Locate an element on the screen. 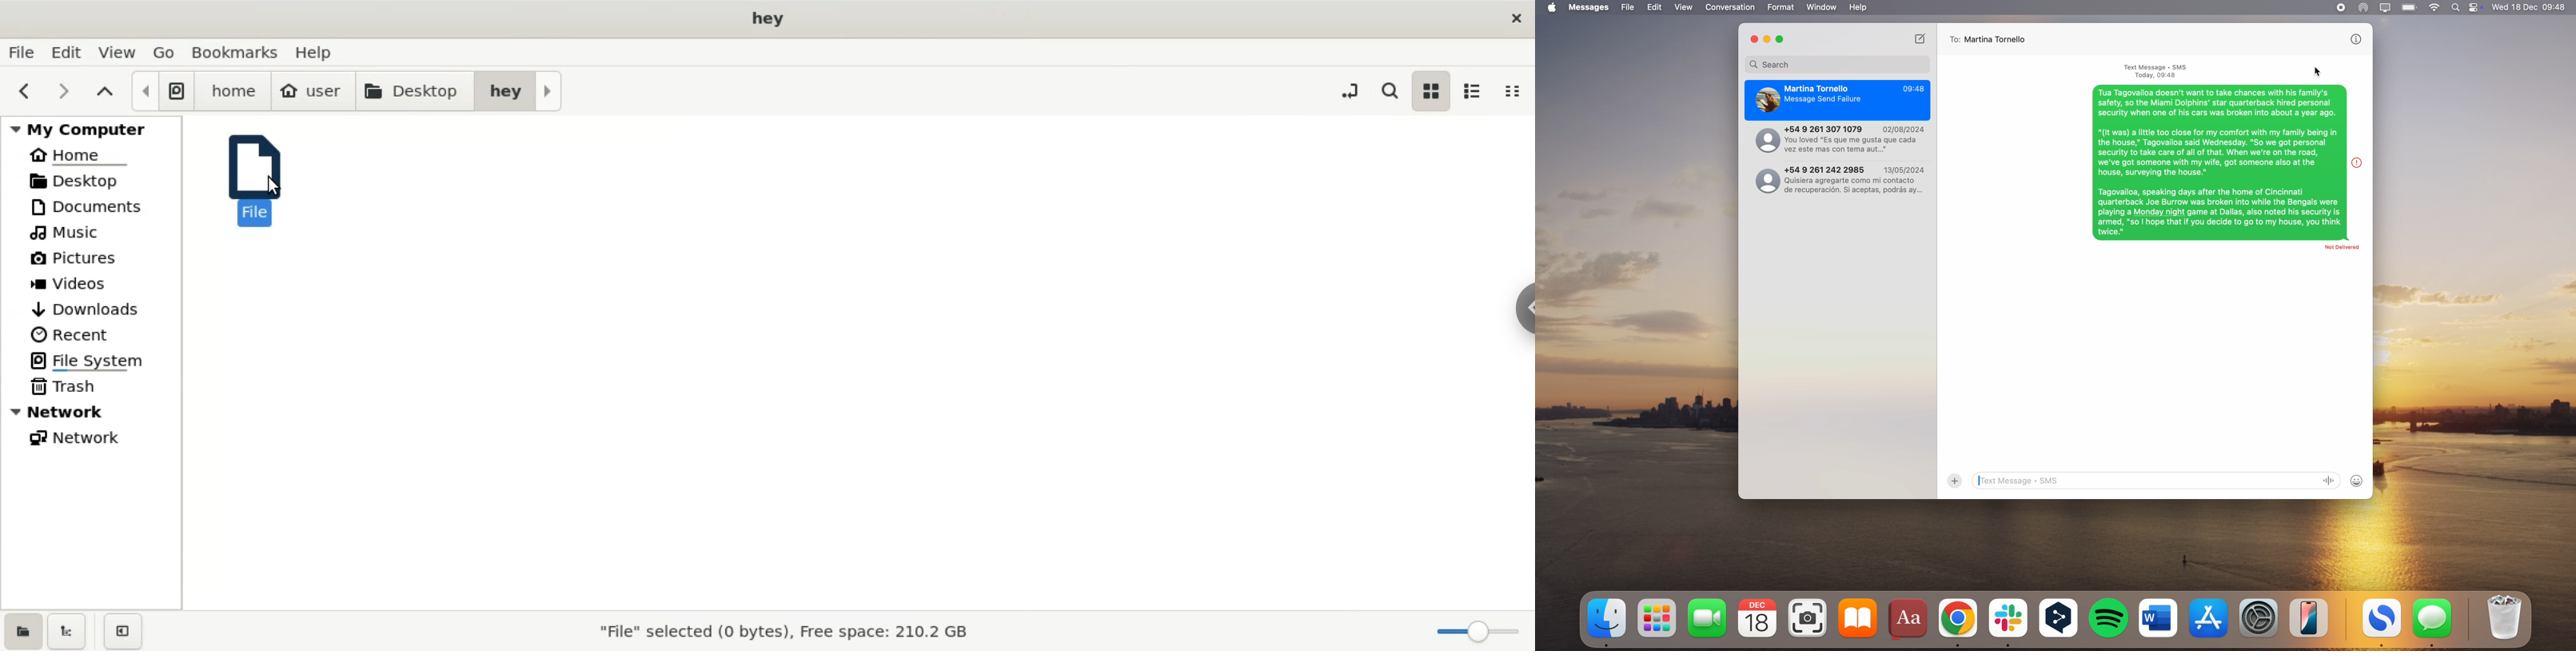  simplenote is located at coordinates (2382, 623).